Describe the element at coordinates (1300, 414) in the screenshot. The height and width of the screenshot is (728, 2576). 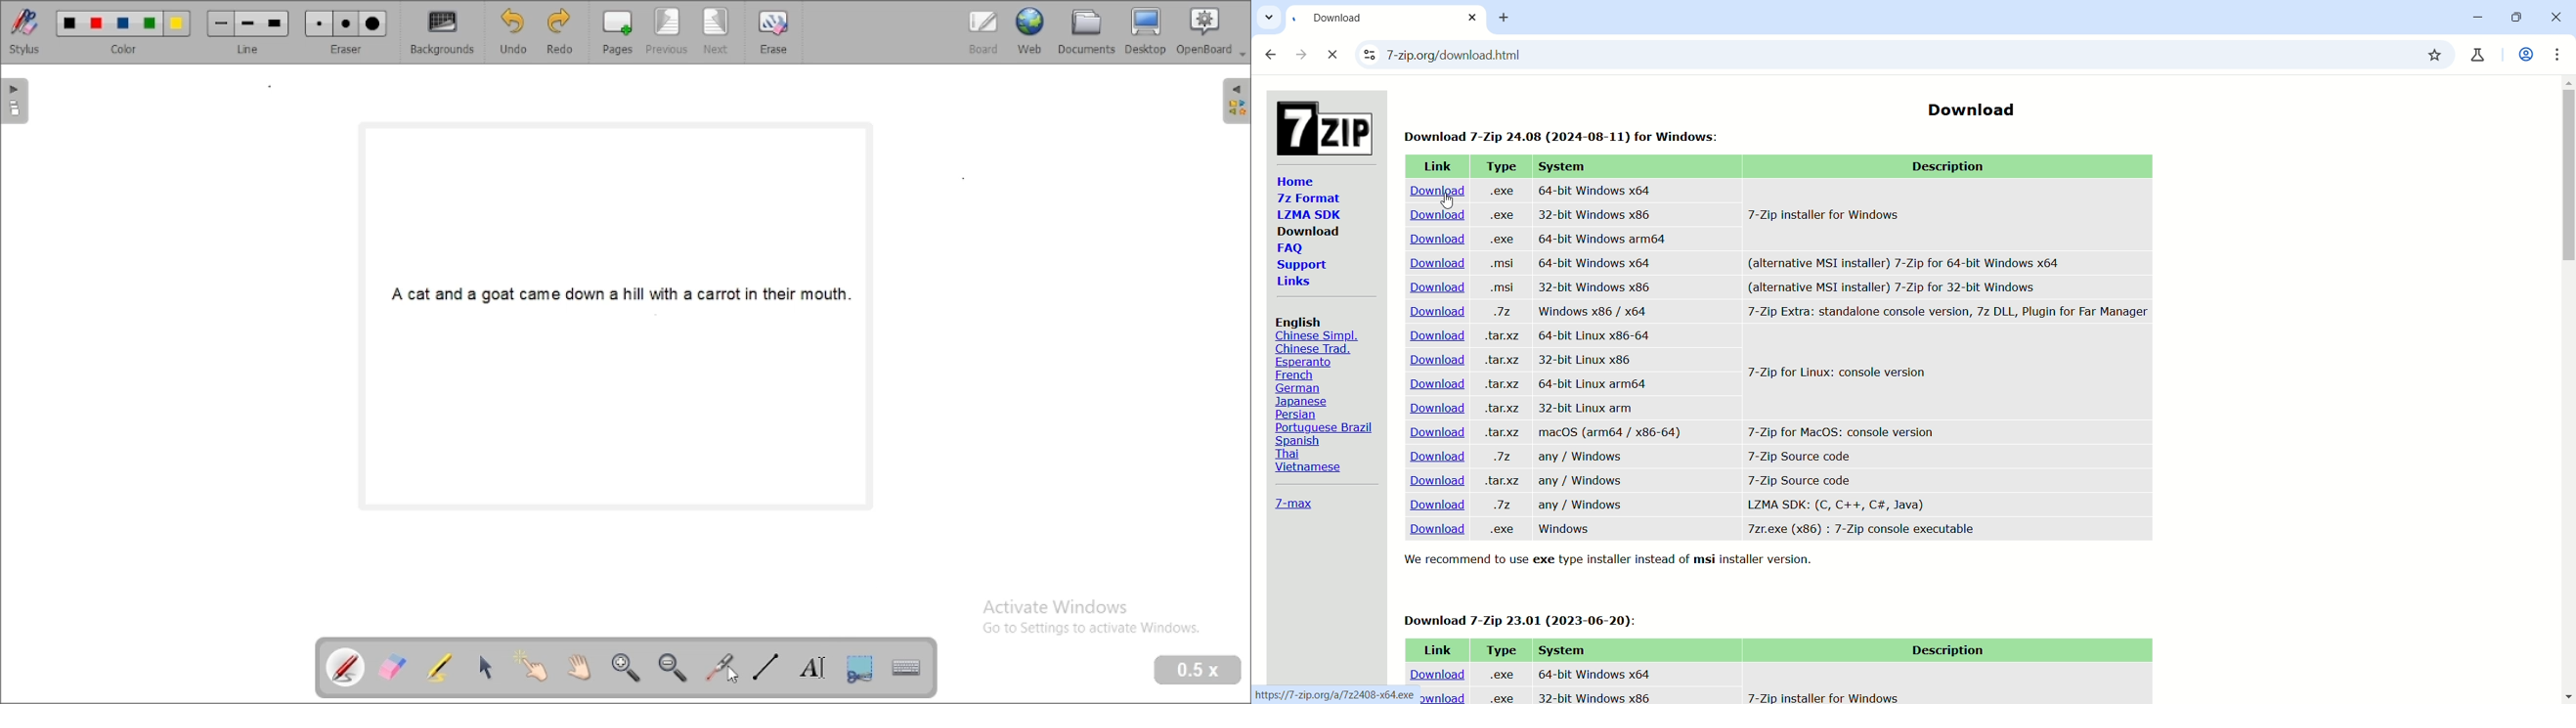
I see `Persian` at that location.